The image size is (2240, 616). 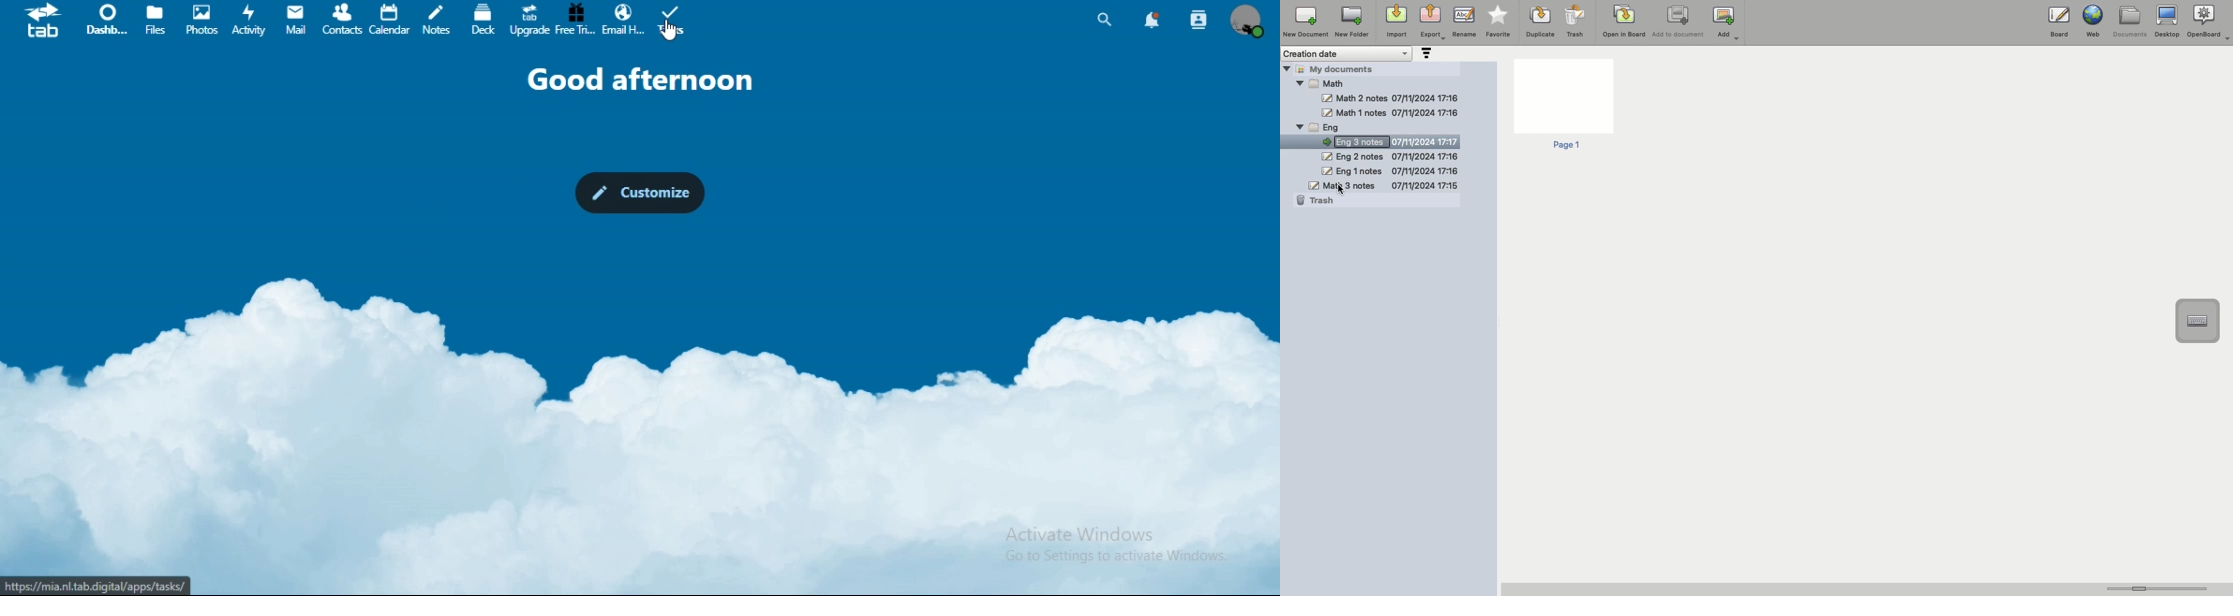 What do you see at coordinates (1116, 556) in the screenshot?
I see `Go to Settings to activate Windows.` at bounding box center [1116, 556].